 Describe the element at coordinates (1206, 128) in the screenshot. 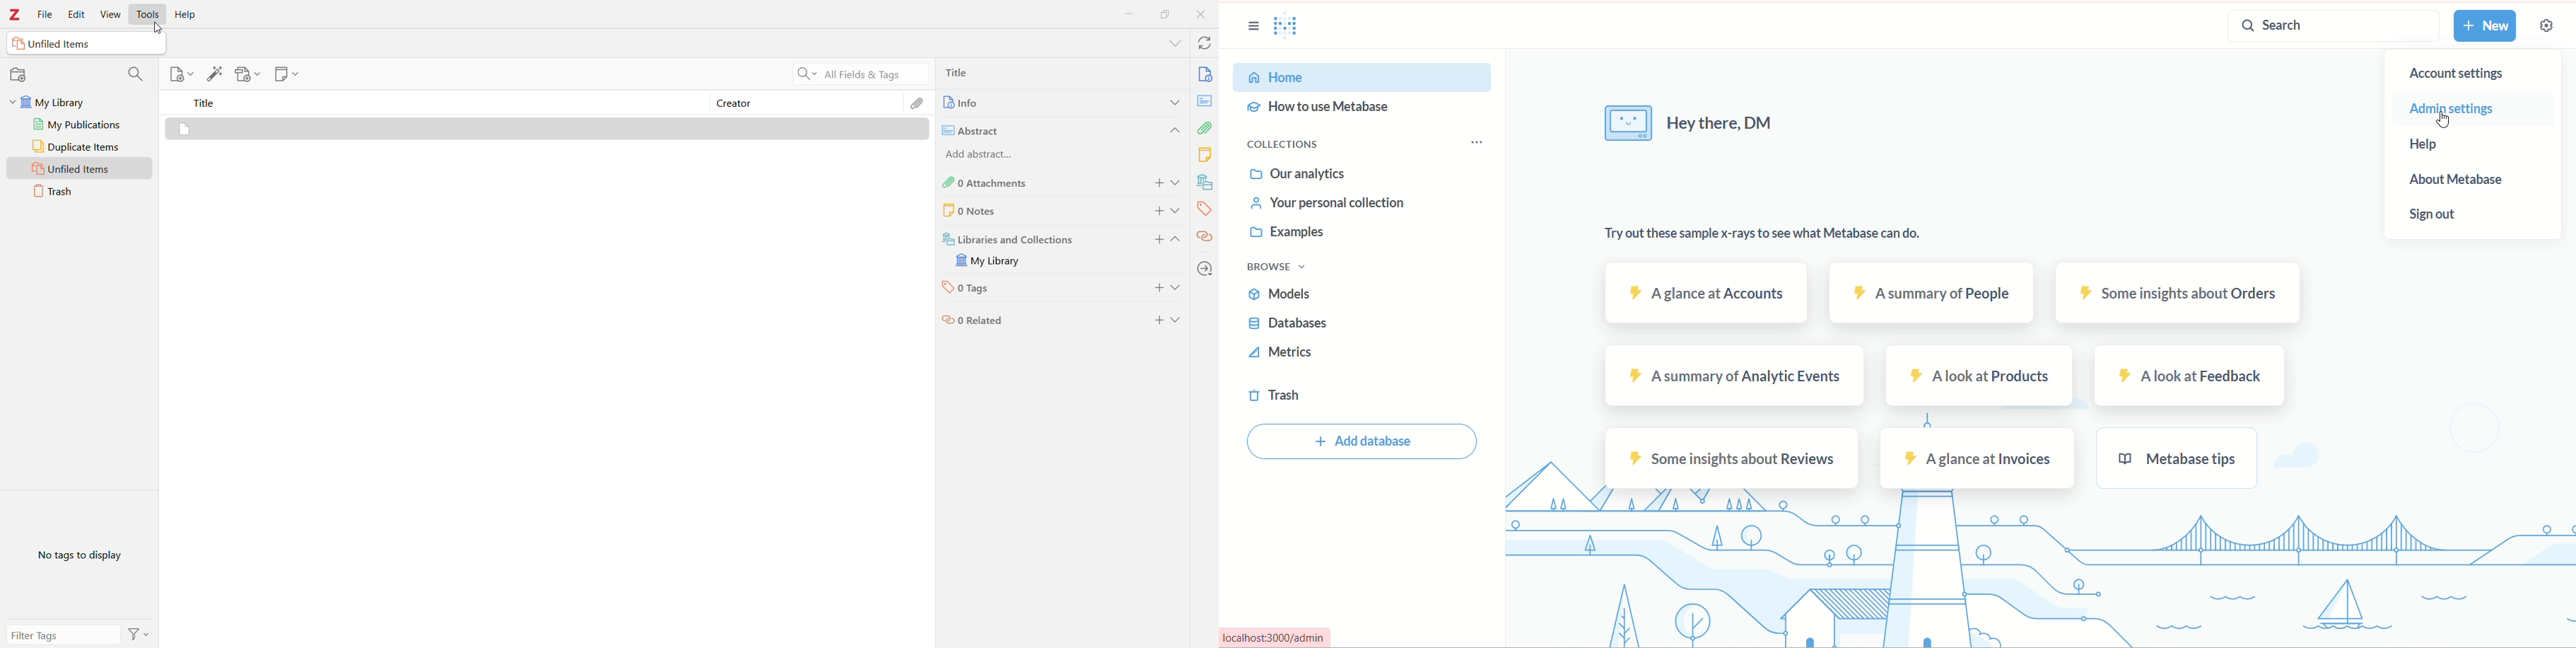

I see `Attachments` at that location.